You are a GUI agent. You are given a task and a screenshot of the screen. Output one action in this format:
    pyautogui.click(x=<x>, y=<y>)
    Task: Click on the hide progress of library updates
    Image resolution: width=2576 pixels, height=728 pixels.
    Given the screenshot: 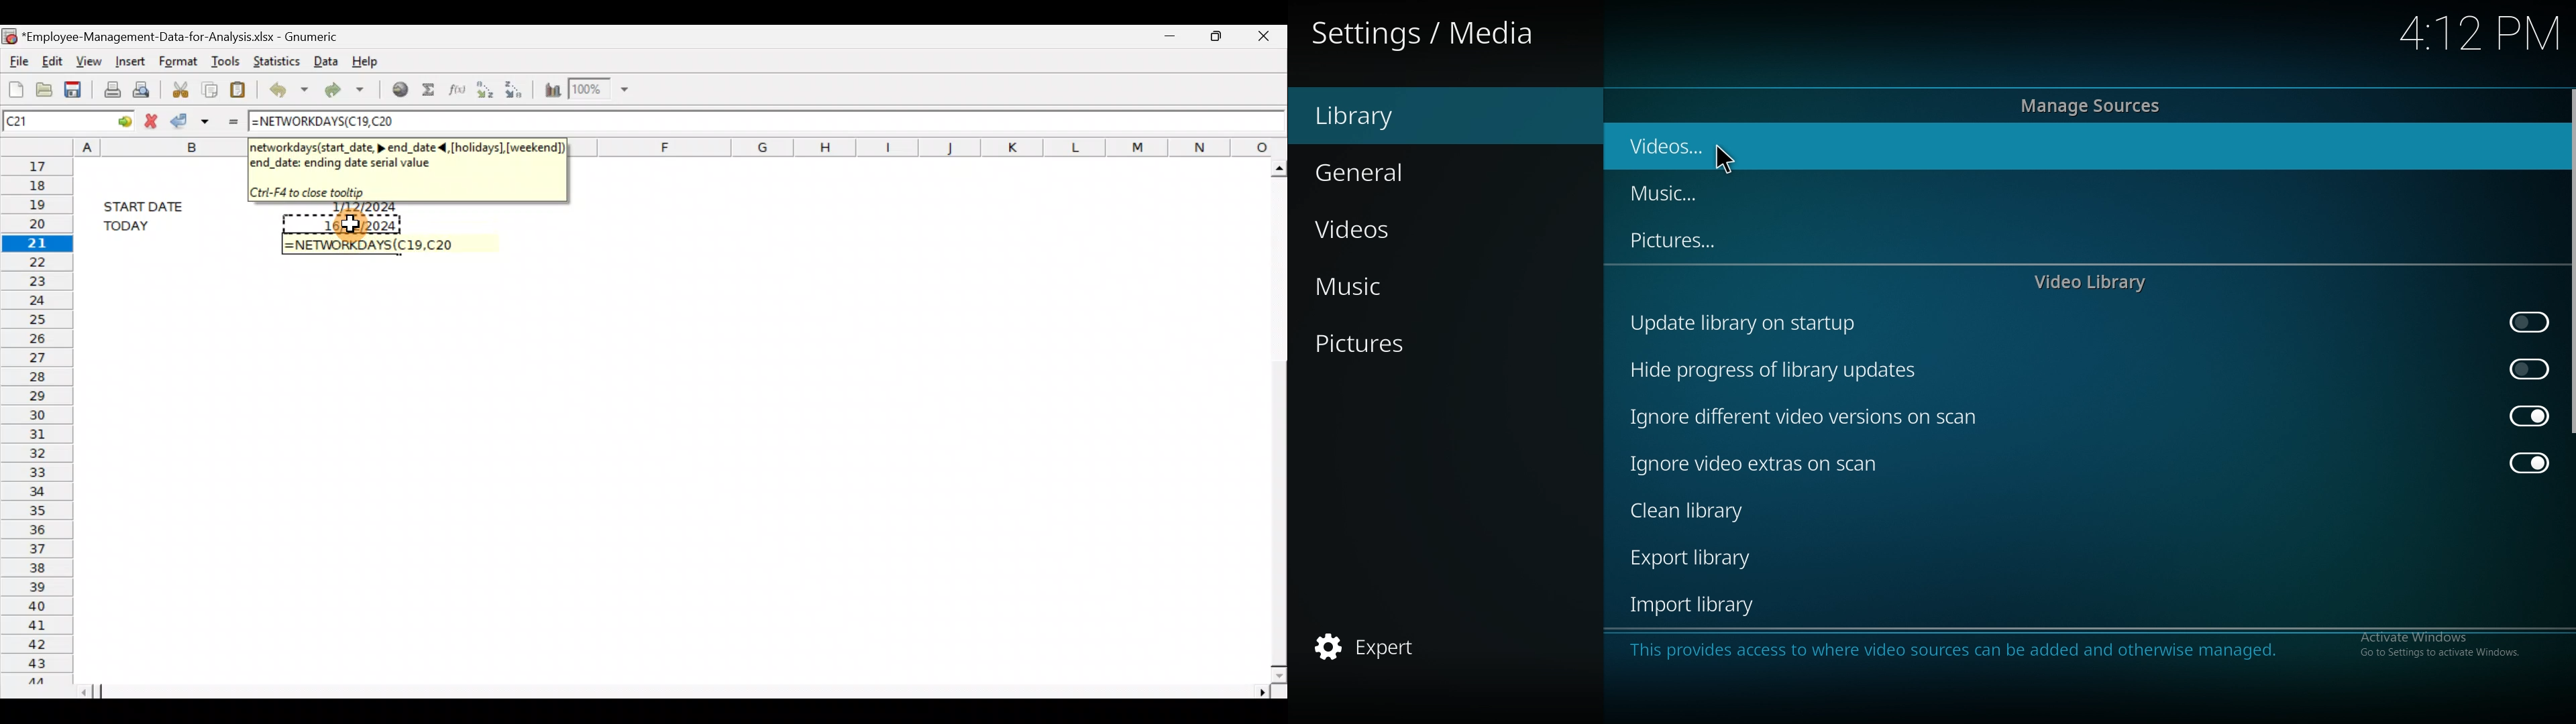 What is the action you would take?
    pyautogui.click(x=1782, y=368)
    